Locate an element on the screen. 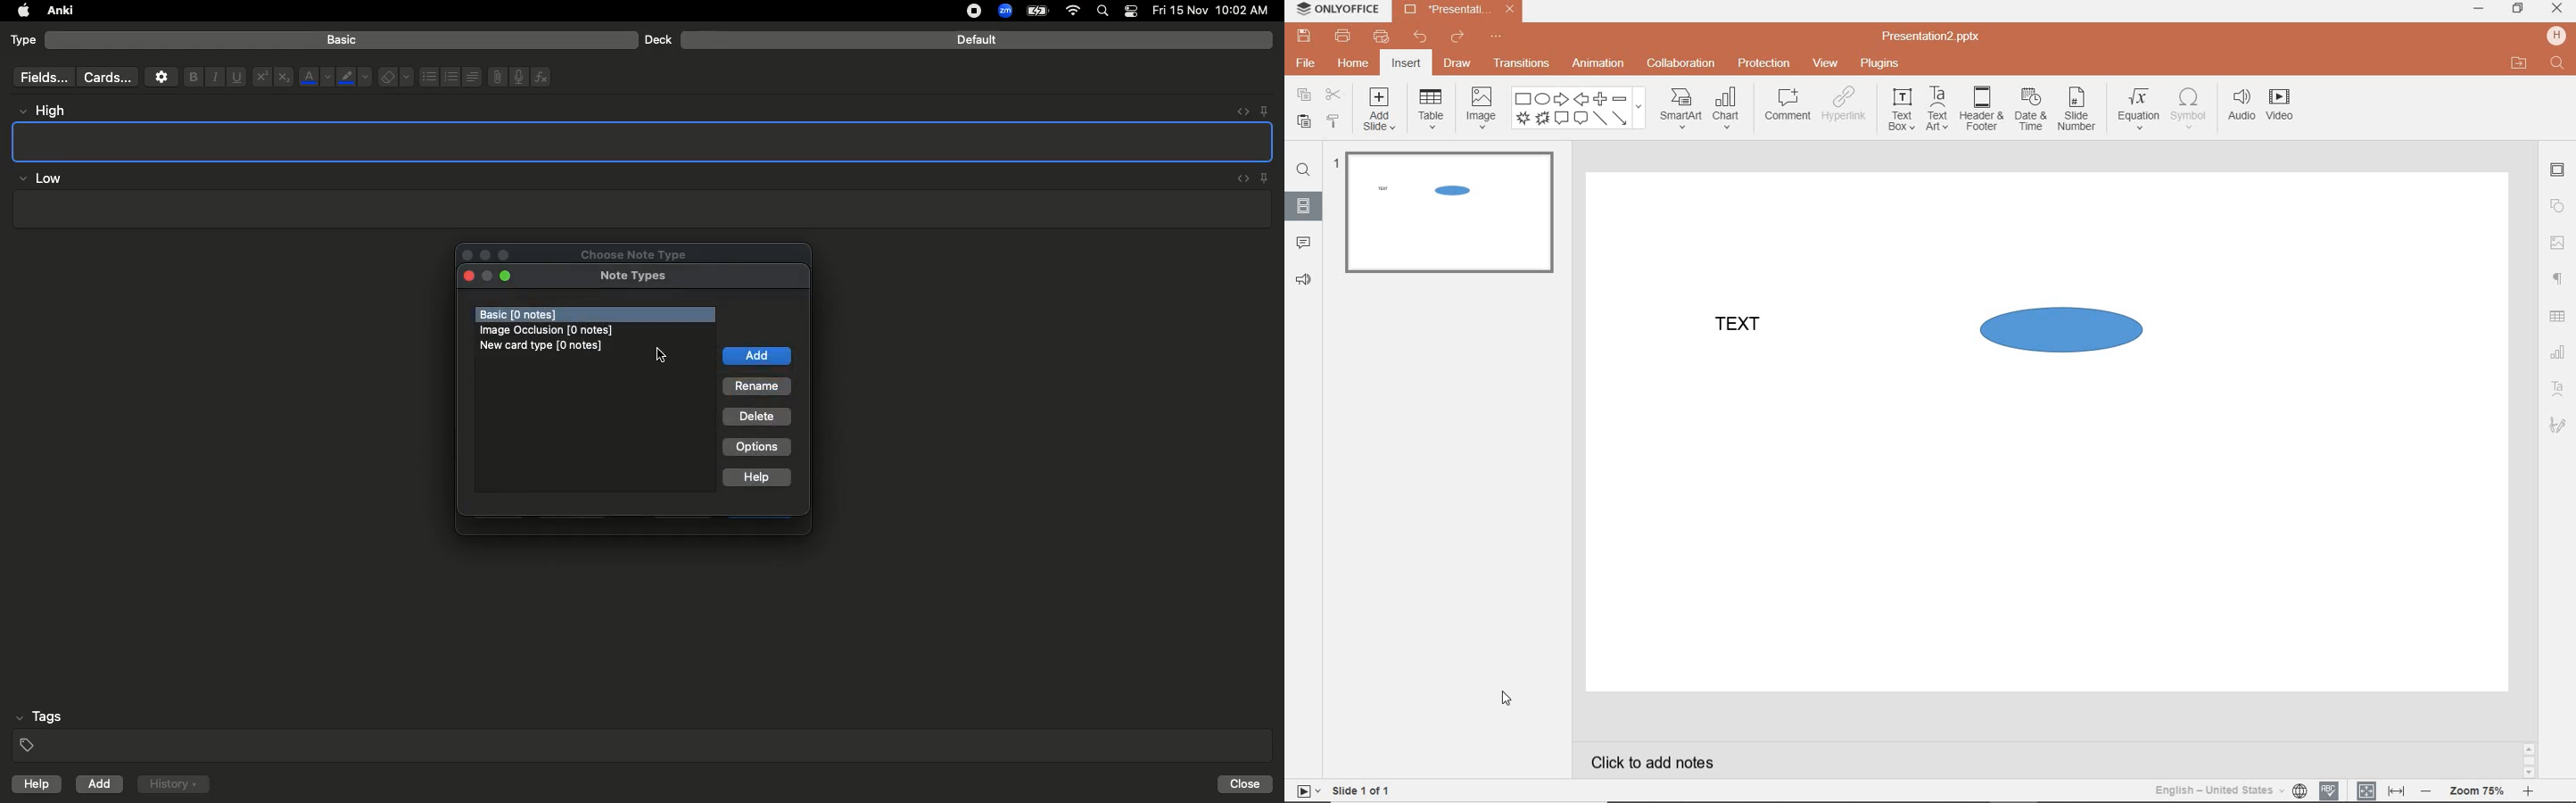 The width and height of the screenshot is (2576, 812). audio is located at coordinates (2239, 108).